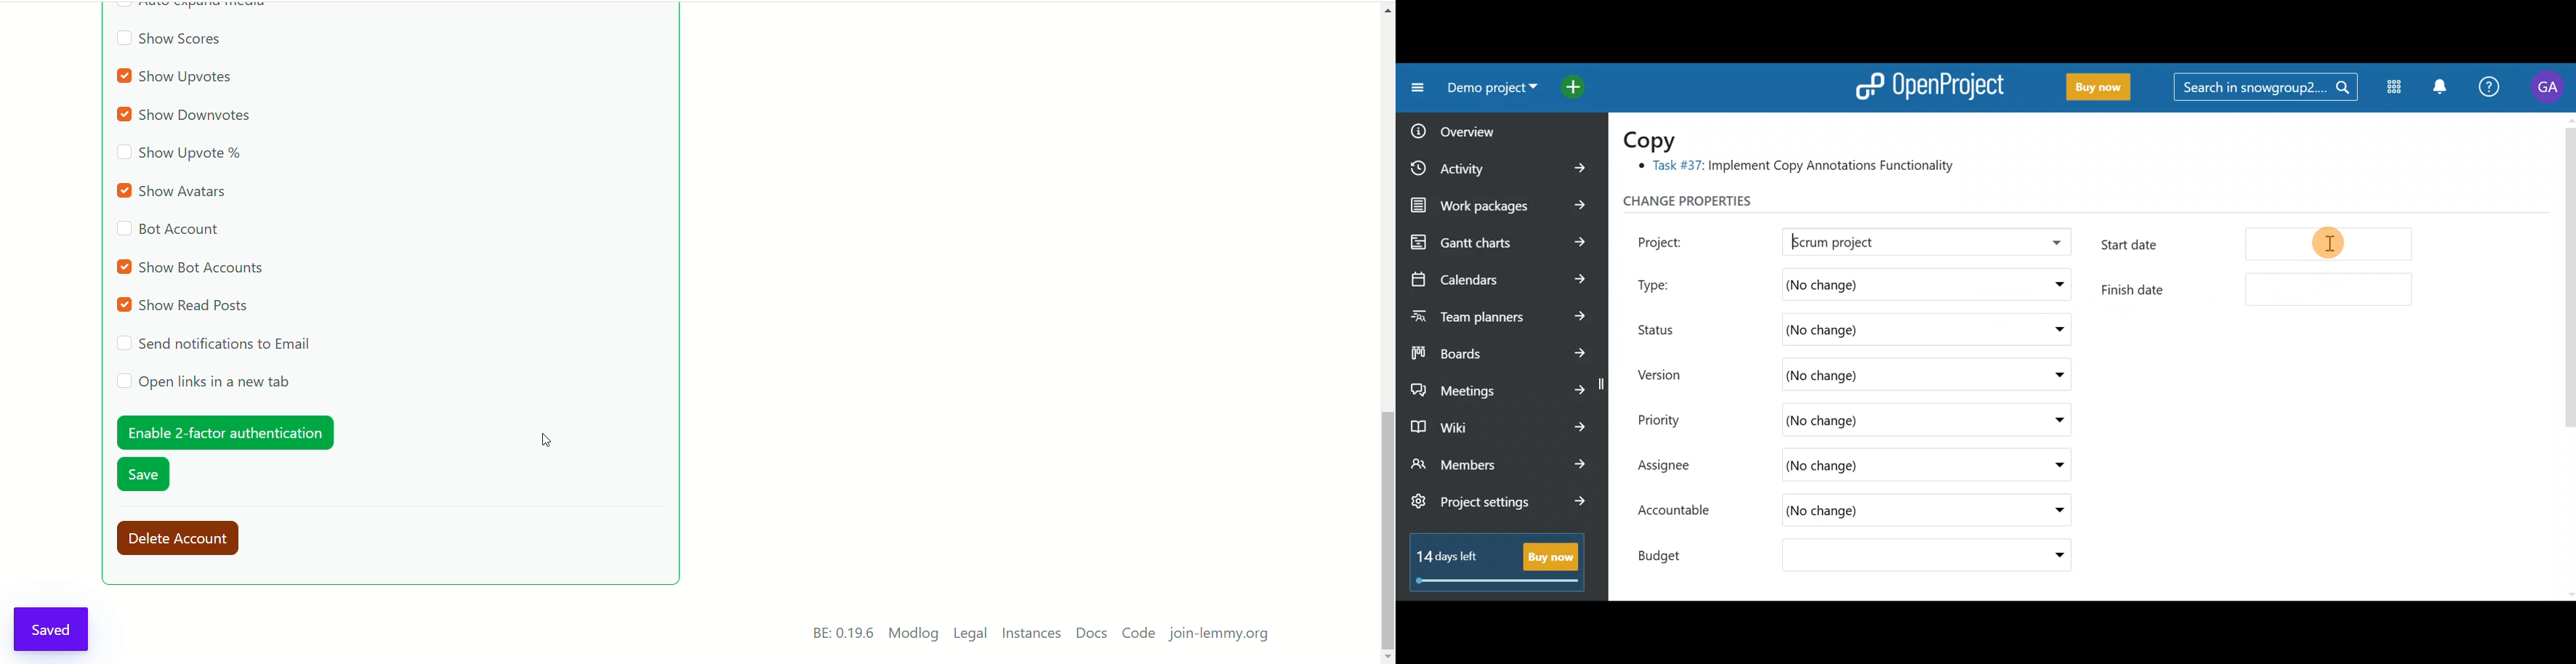  I want to click on bot account, so click(168, 232).